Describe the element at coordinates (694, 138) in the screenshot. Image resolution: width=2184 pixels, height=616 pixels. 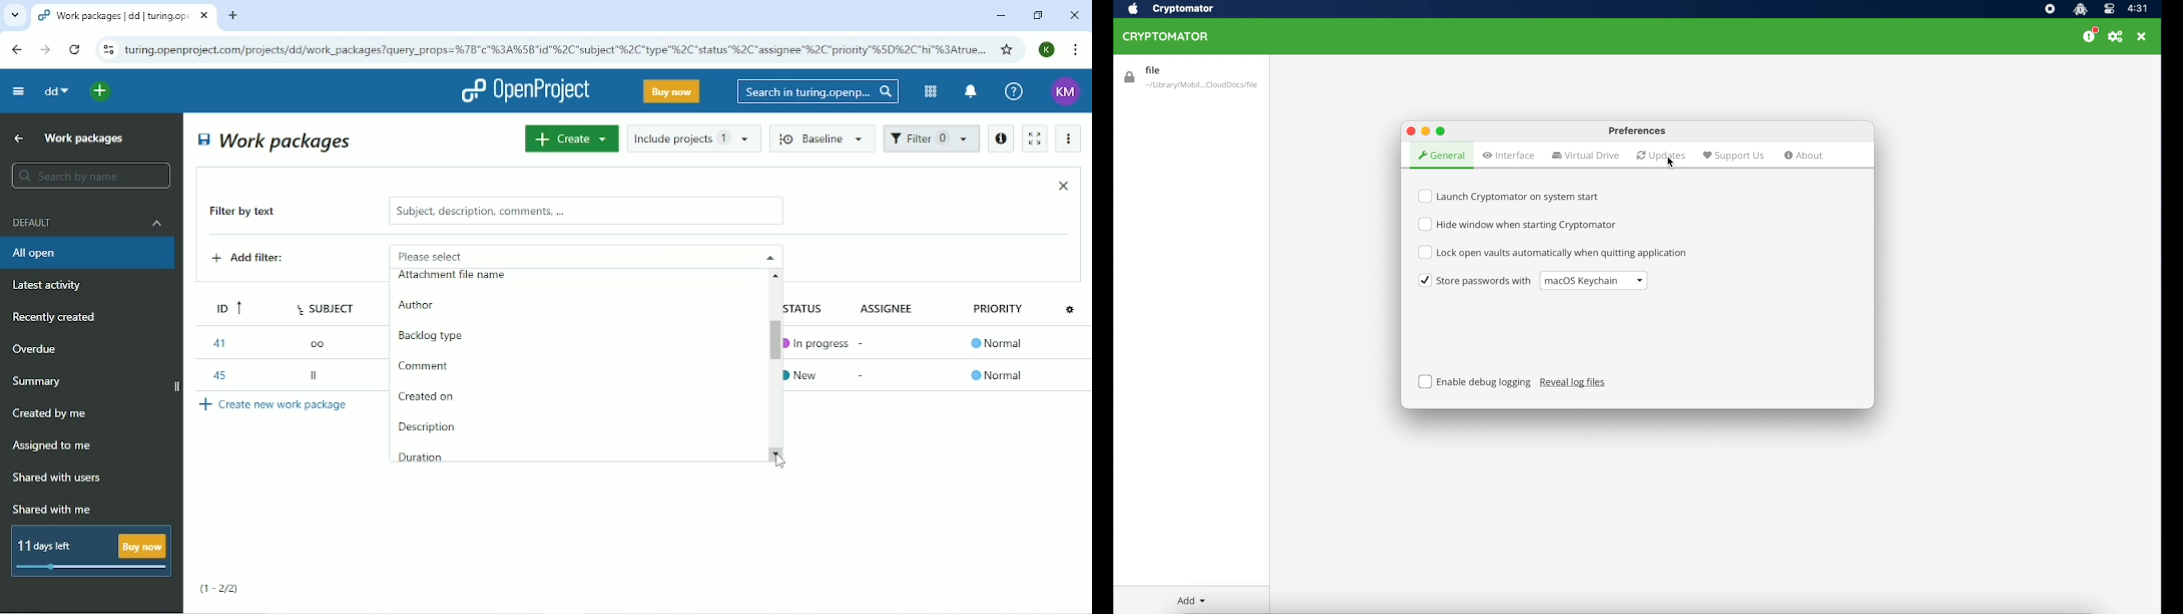
I see `Include projects 1` at that location.